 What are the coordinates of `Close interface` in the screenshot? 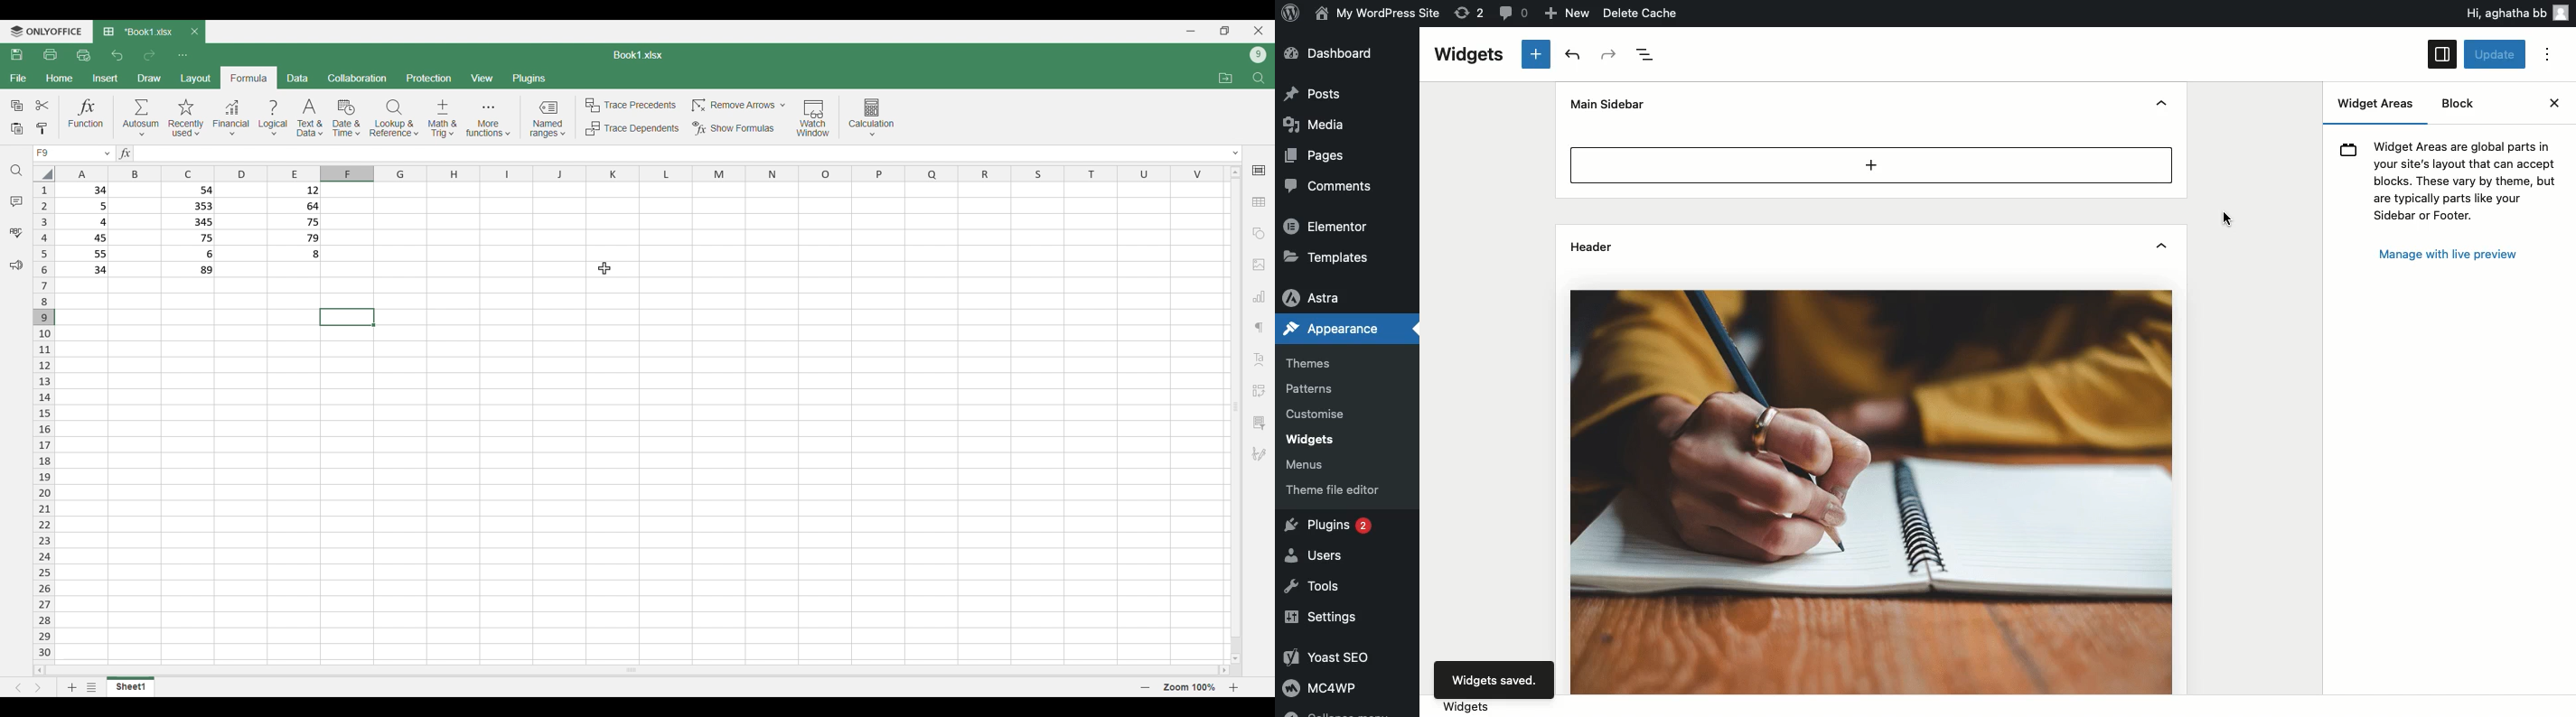 It's located at (1259, 31).